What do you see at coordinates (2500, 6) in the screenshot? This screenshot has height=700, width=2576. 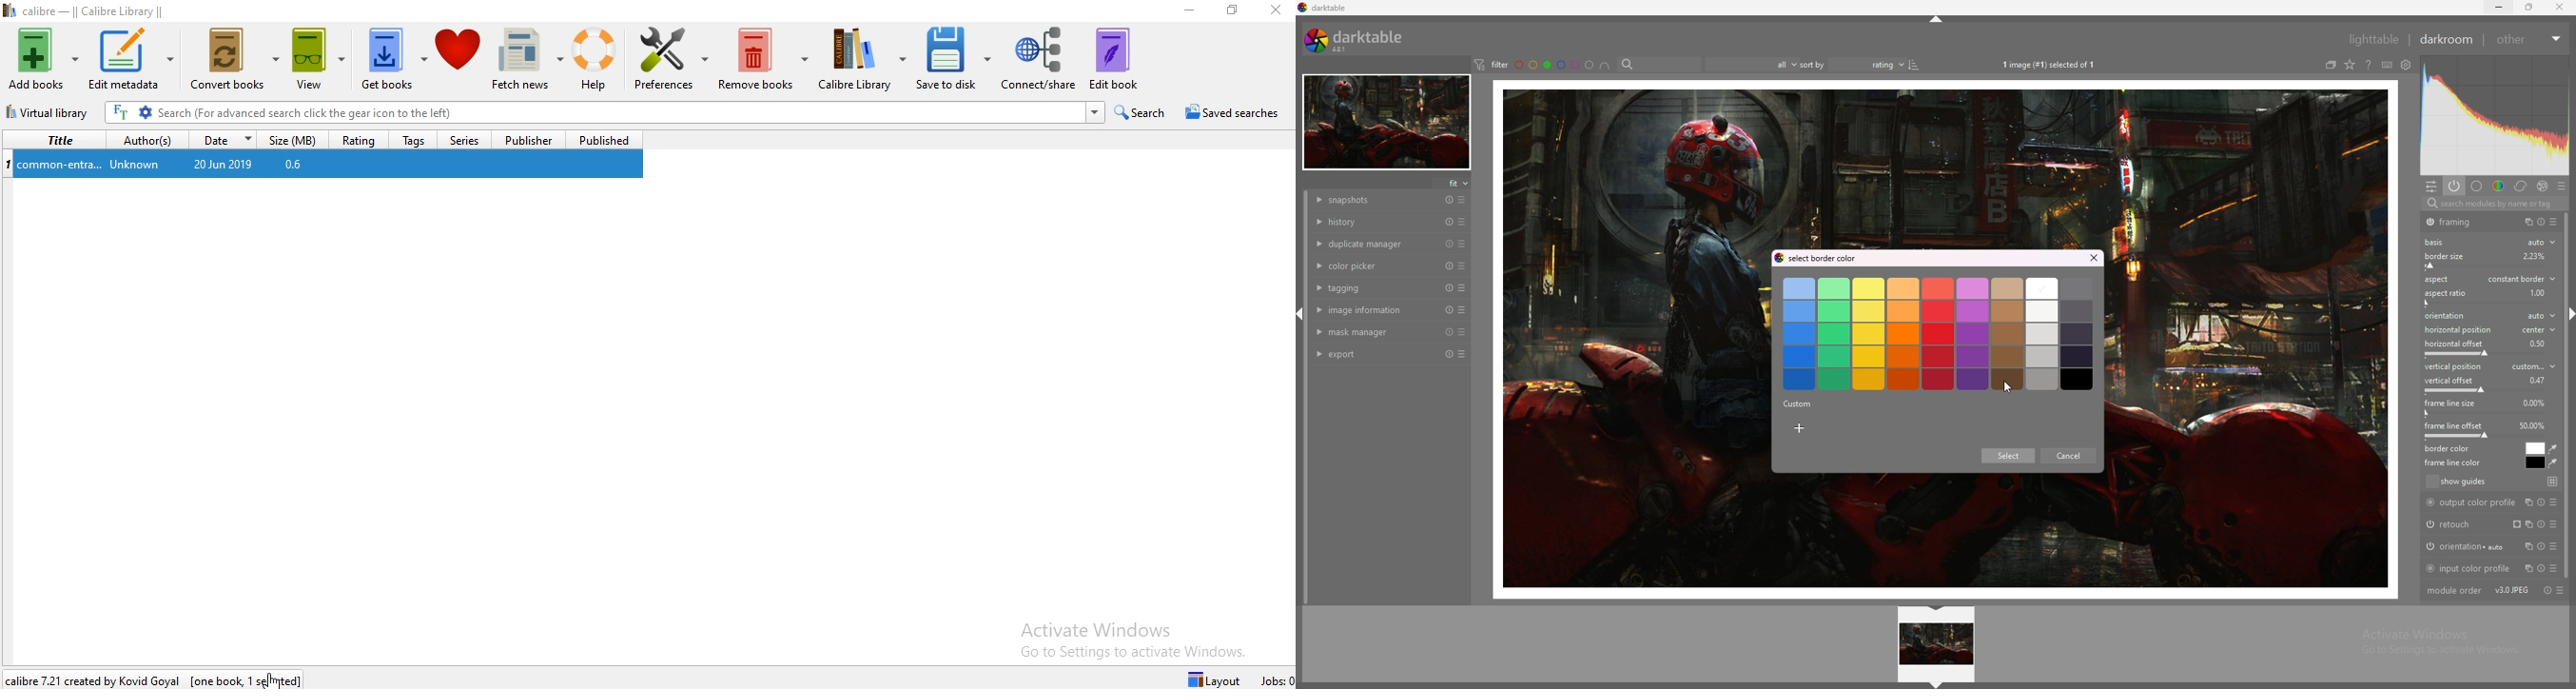 I see `minimize` at bounding box center [2500, 6].